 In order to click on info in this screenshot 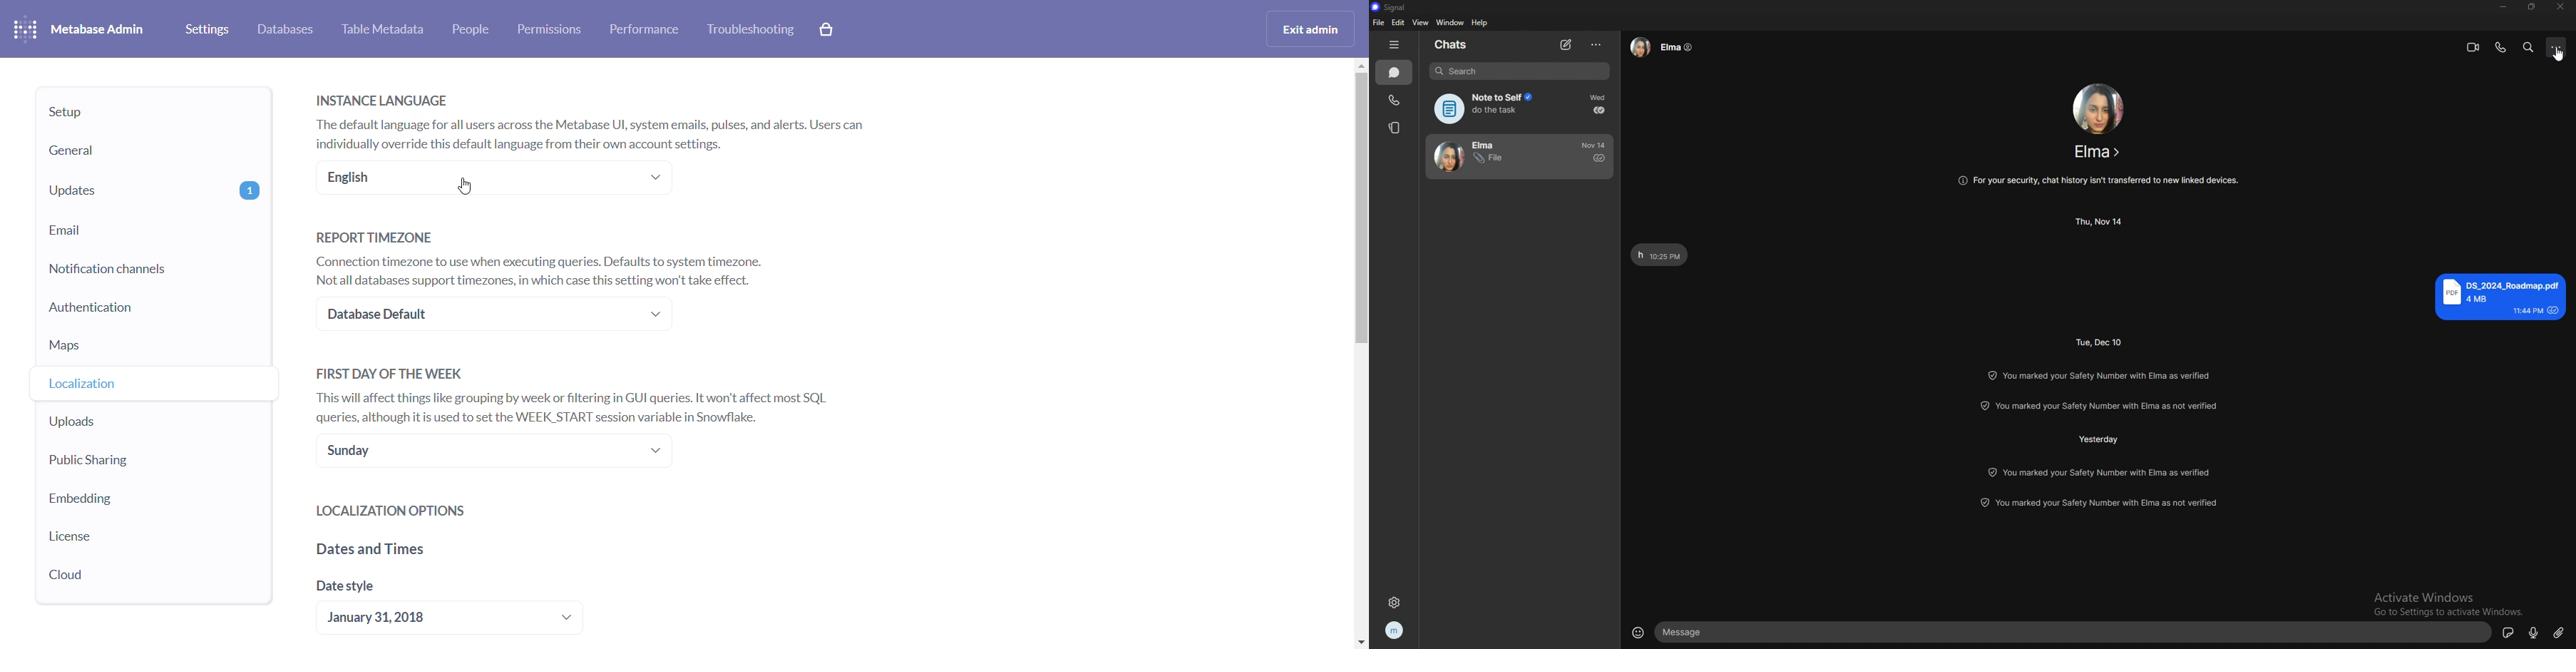, I will do `click(2099, 179)`.